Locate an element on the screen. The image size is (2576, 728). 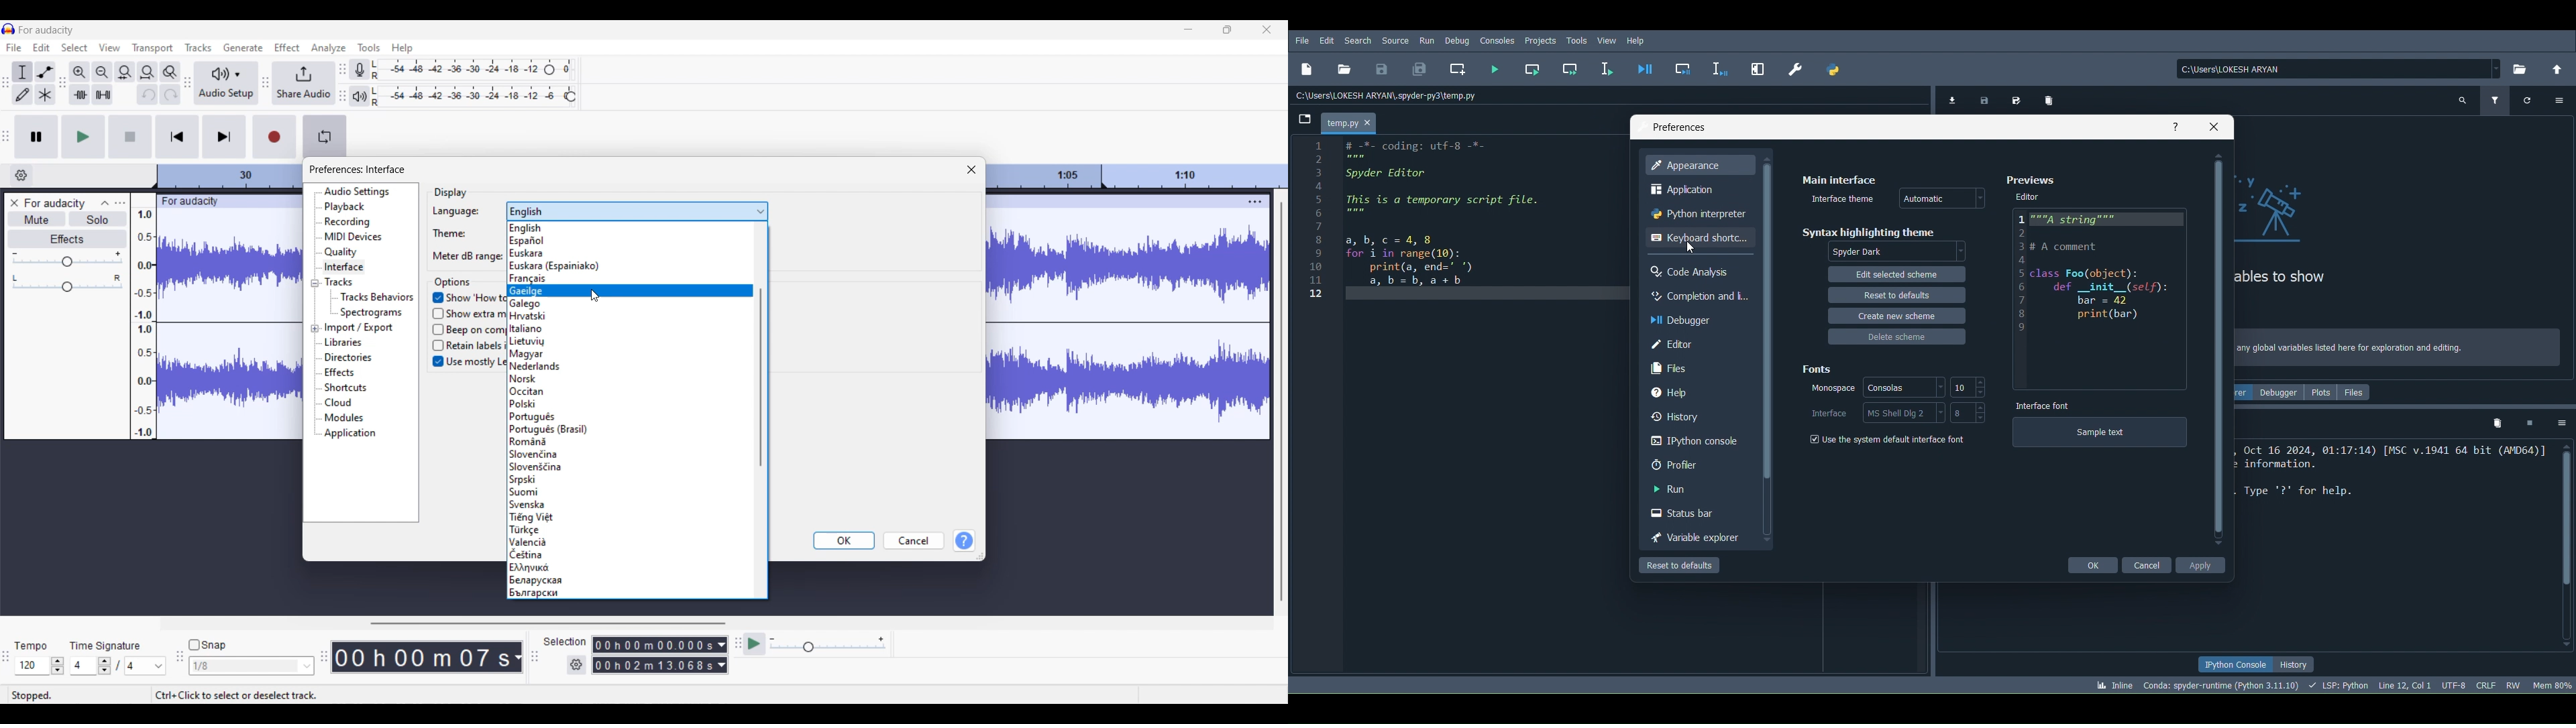
Multi-tool is located at coordinates (45, 94).